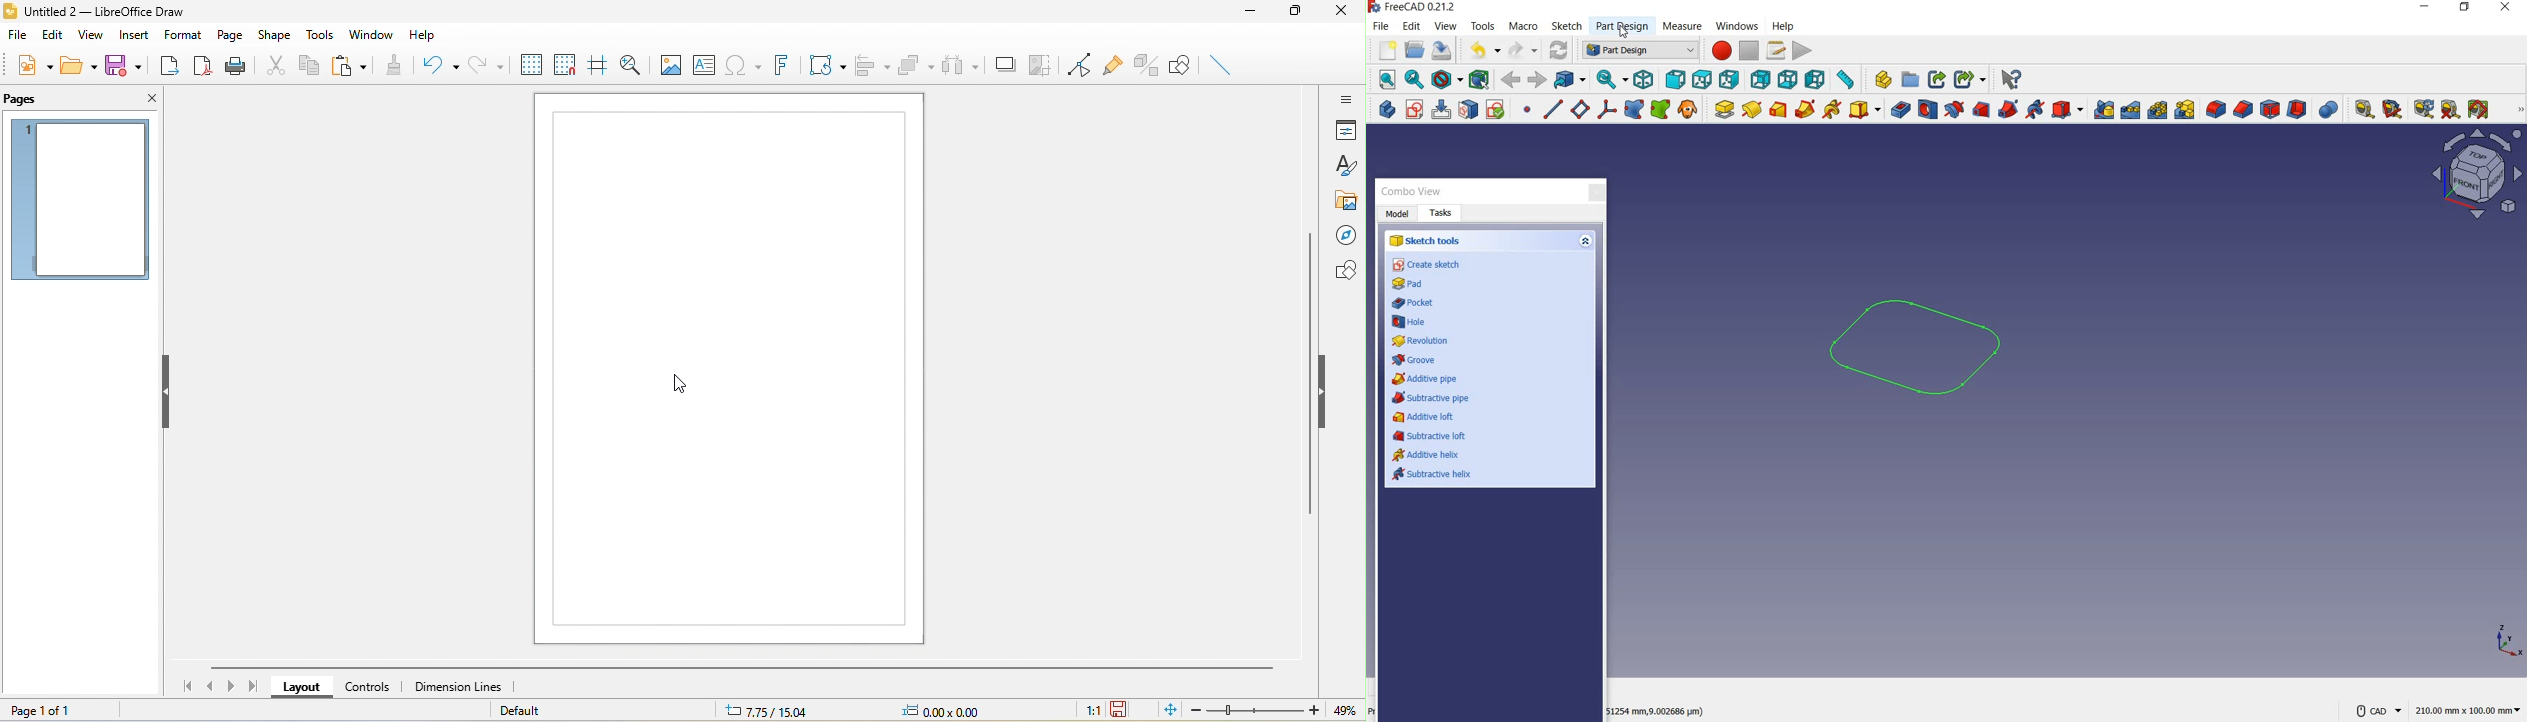 The height and width of the screenshot is (728, 2548). I want to click on select at least three object to distribute, so click(960, 62).